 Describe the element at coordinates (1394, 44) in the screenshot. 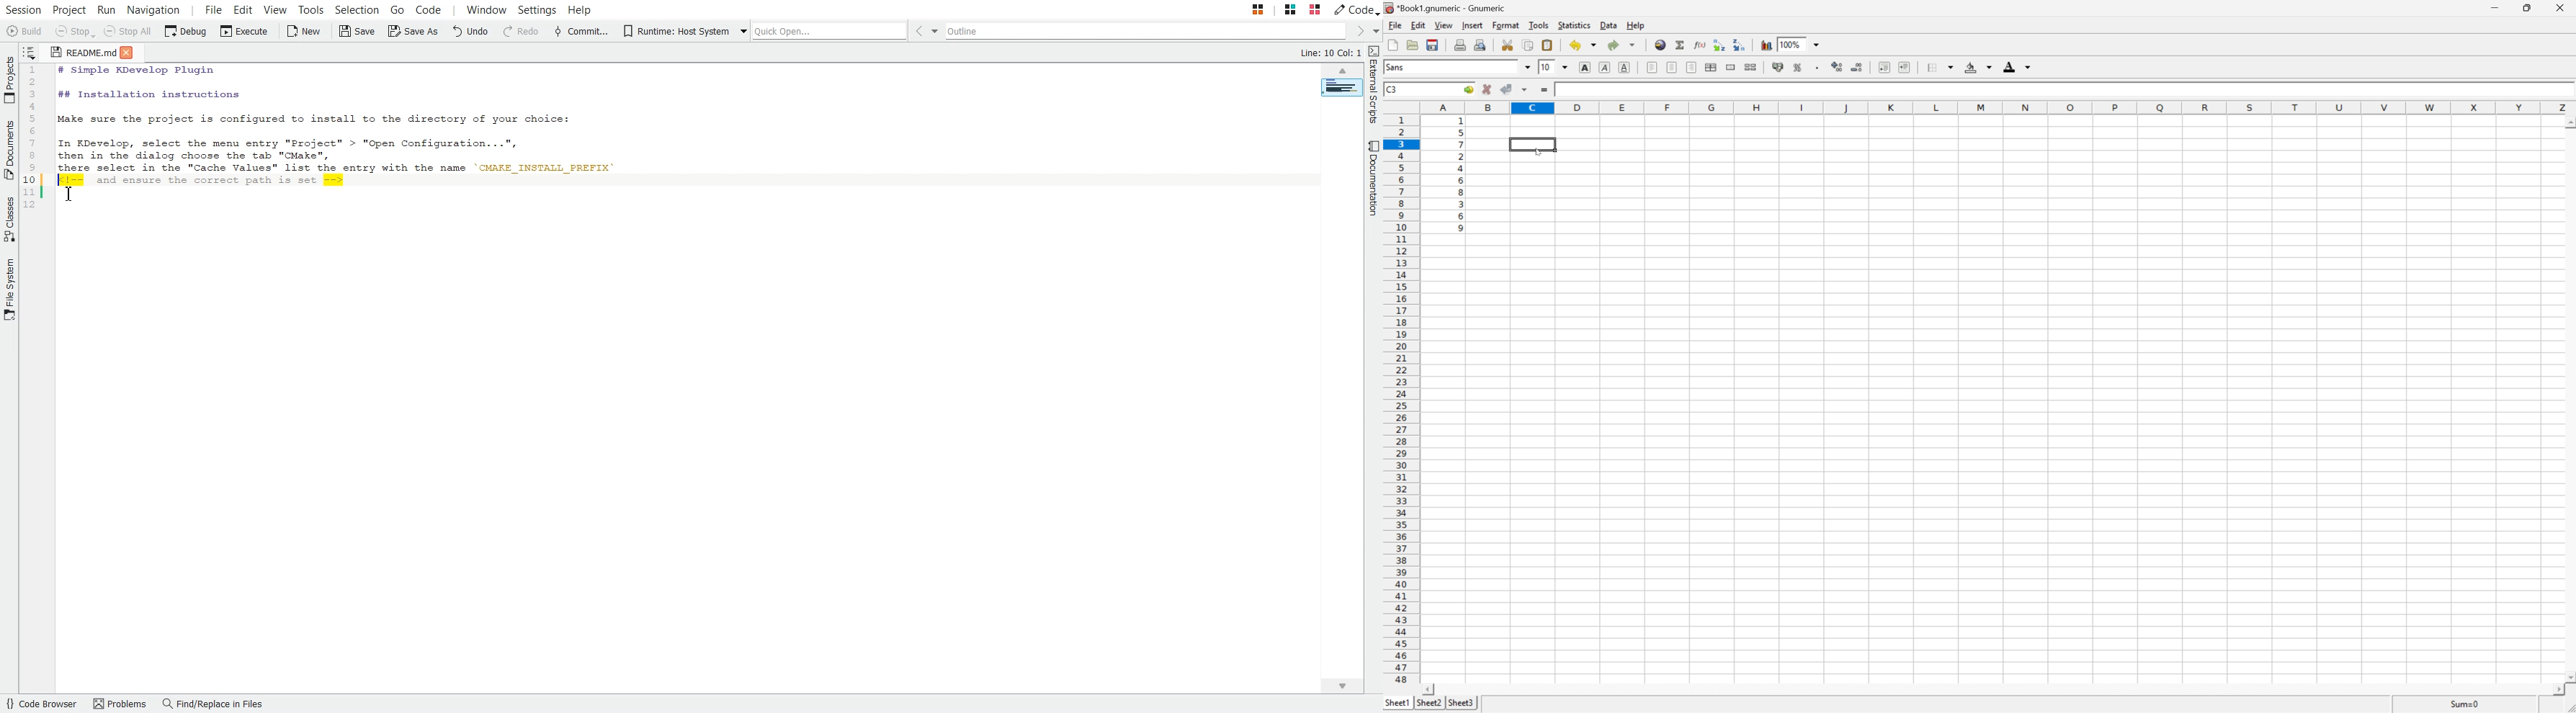

I see `new` at that location.